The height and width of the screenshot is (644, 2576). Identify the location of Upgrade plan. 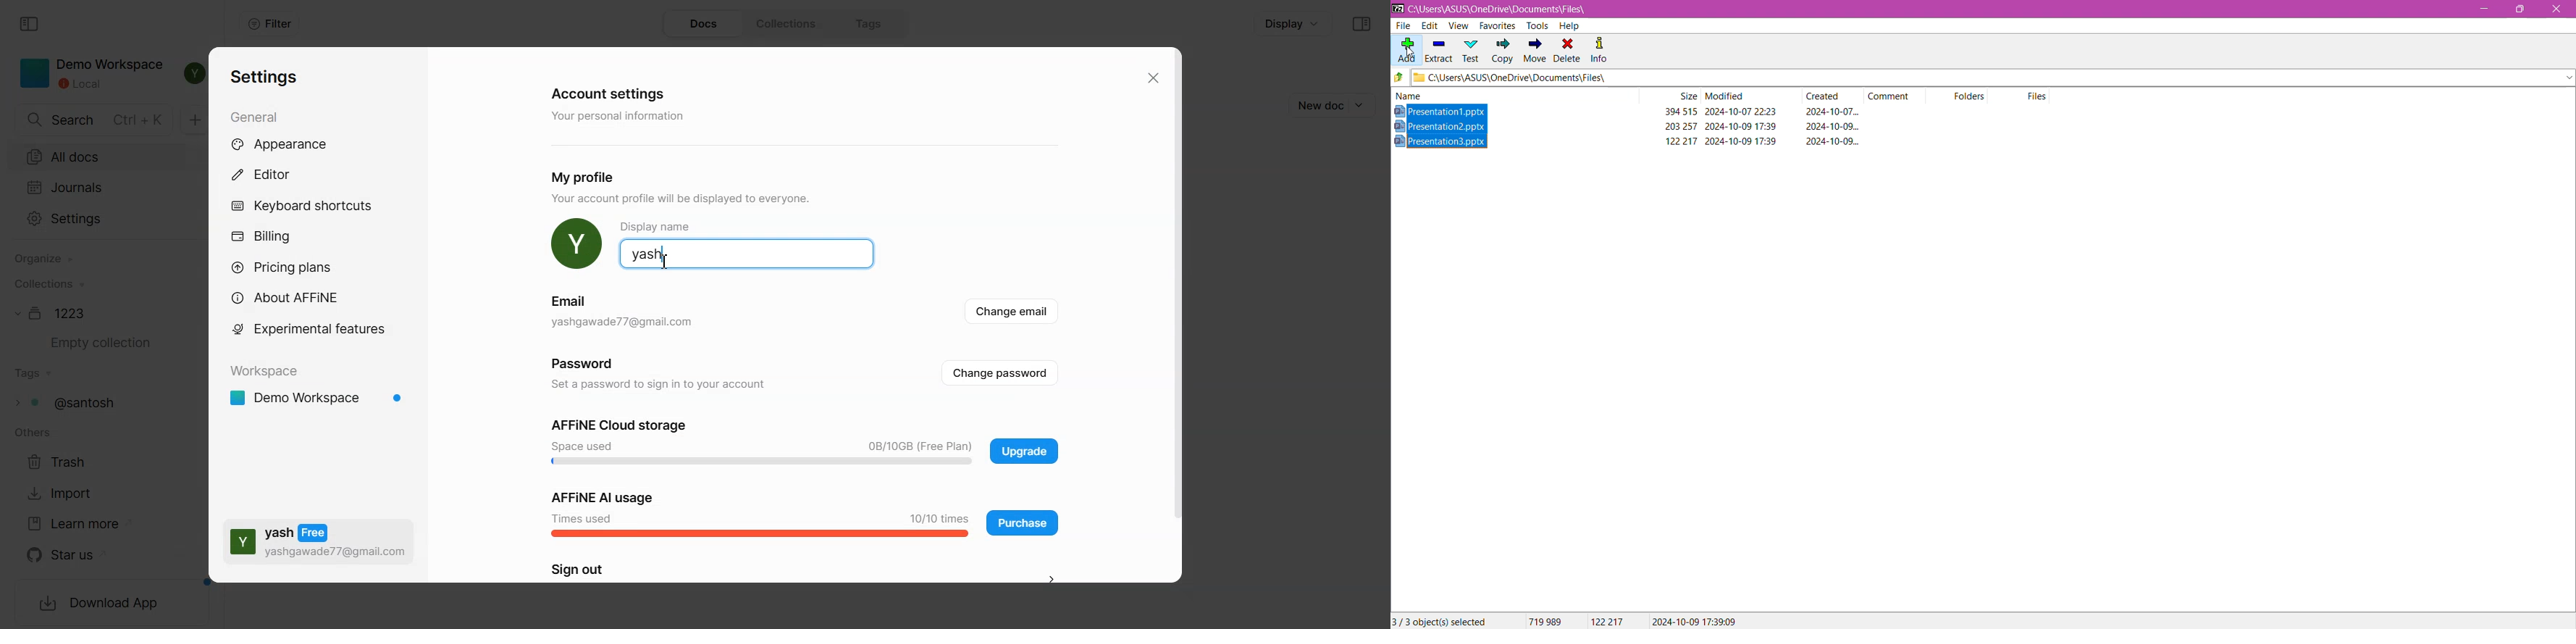
(1023, 451).